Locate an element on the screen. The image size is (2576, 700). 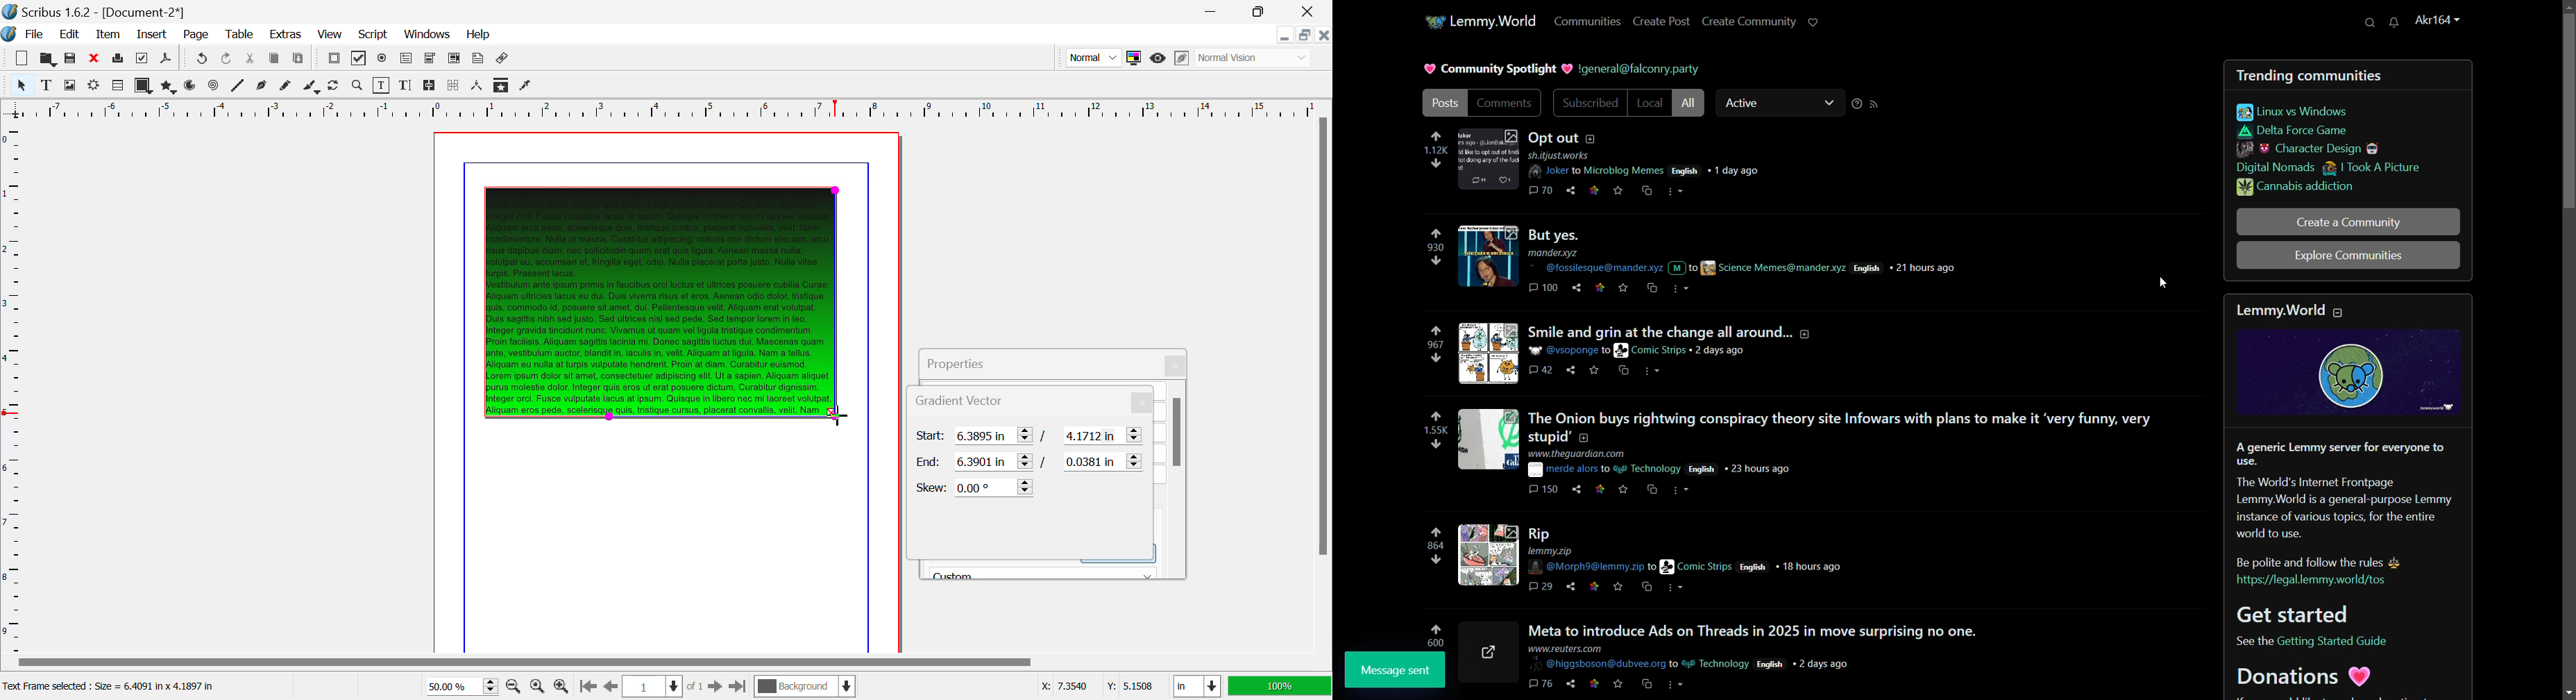
username is located at coordinates (2437, 20).